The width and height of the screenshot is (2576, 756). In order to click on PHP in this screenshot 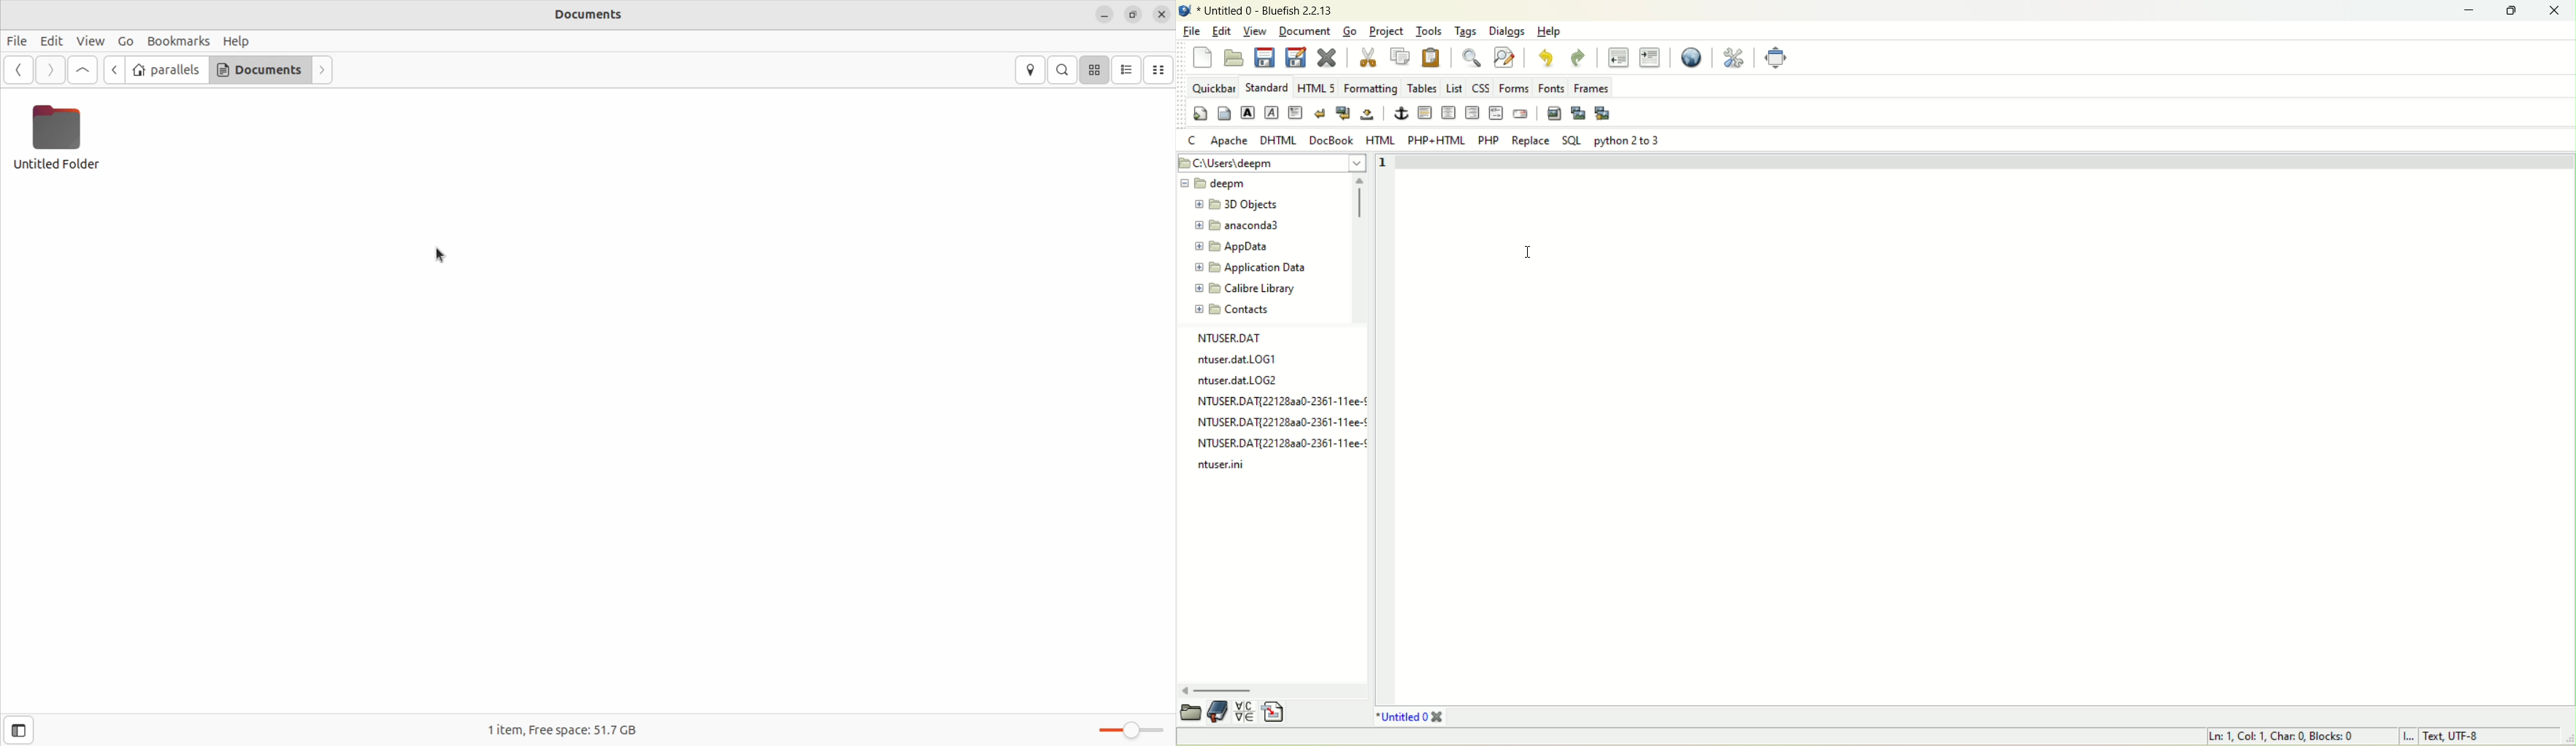, I will do `click(1490, 142)`.